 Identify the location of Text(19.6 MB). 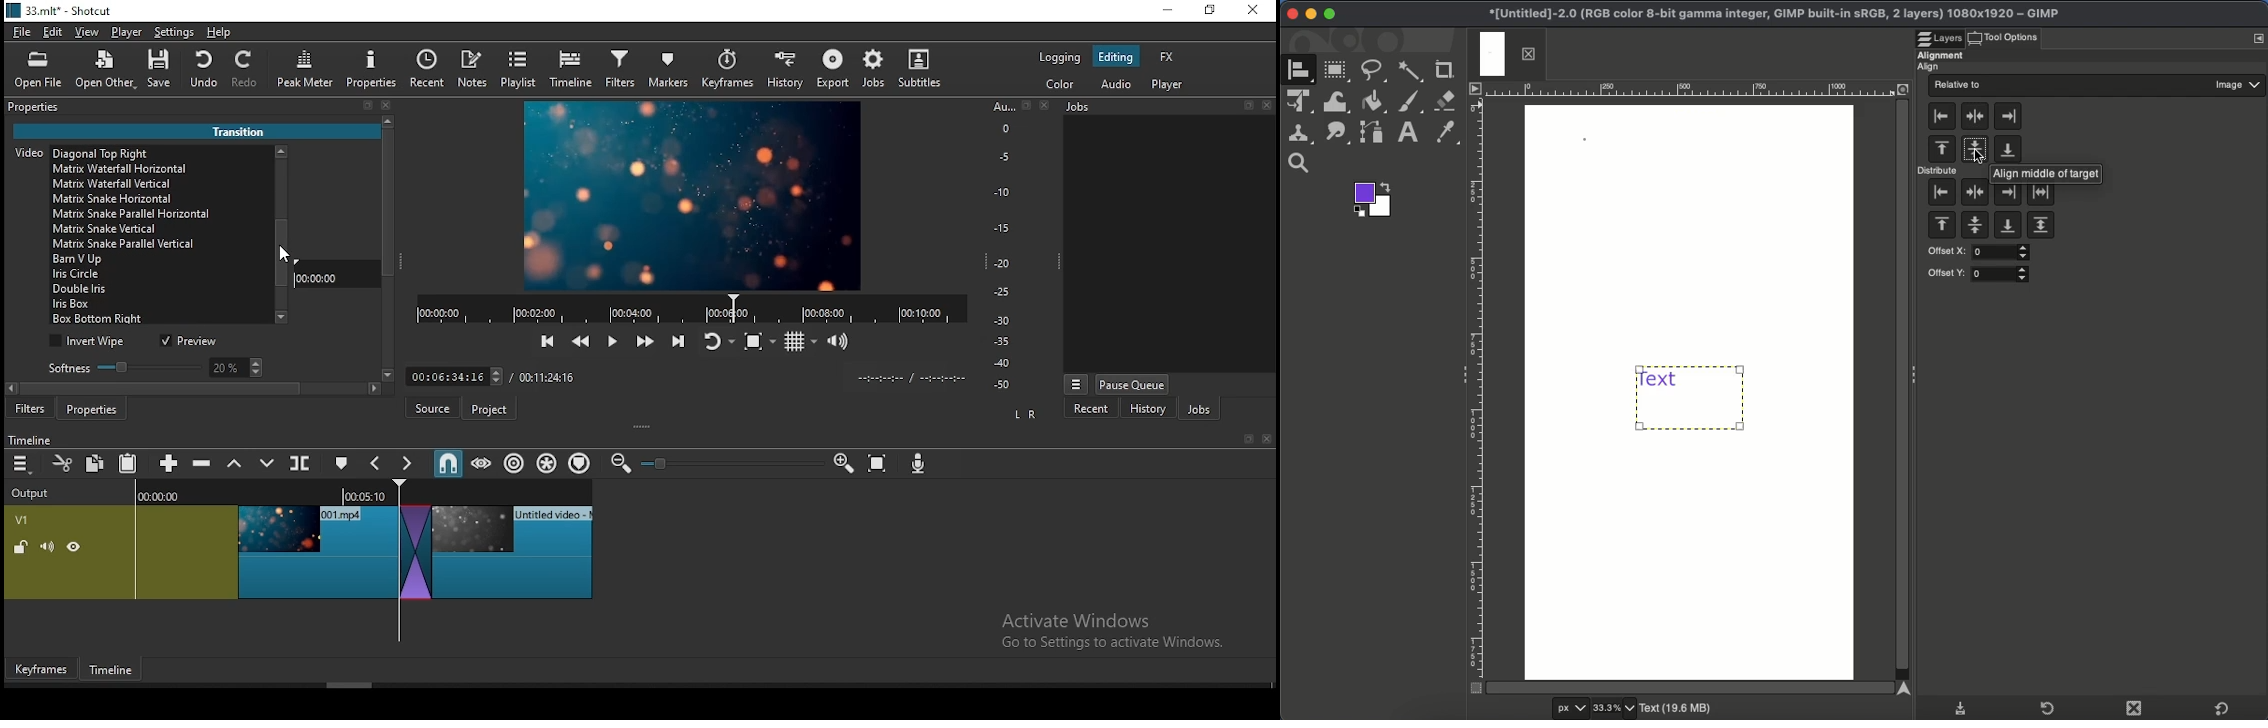
(1678, 710).